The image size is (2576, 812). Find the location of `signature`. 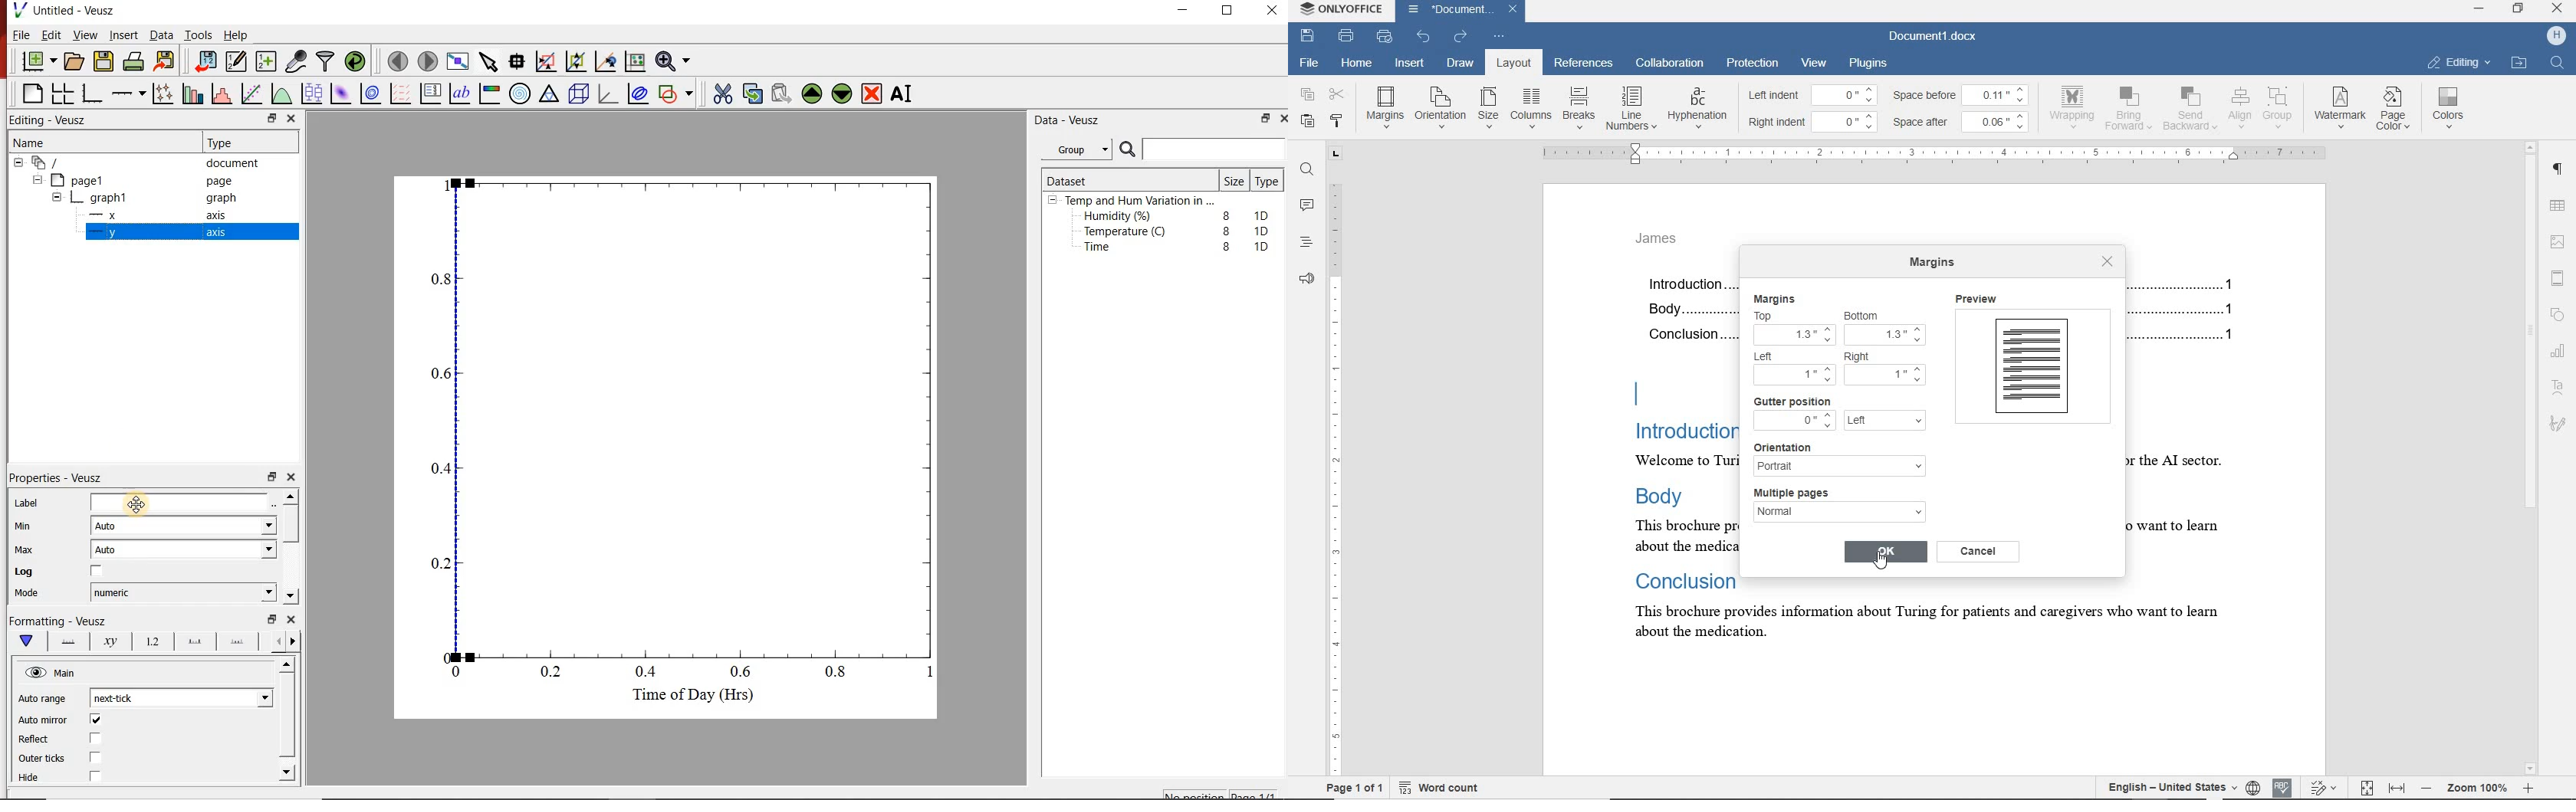

signature is located at coordinates (2557, 422).